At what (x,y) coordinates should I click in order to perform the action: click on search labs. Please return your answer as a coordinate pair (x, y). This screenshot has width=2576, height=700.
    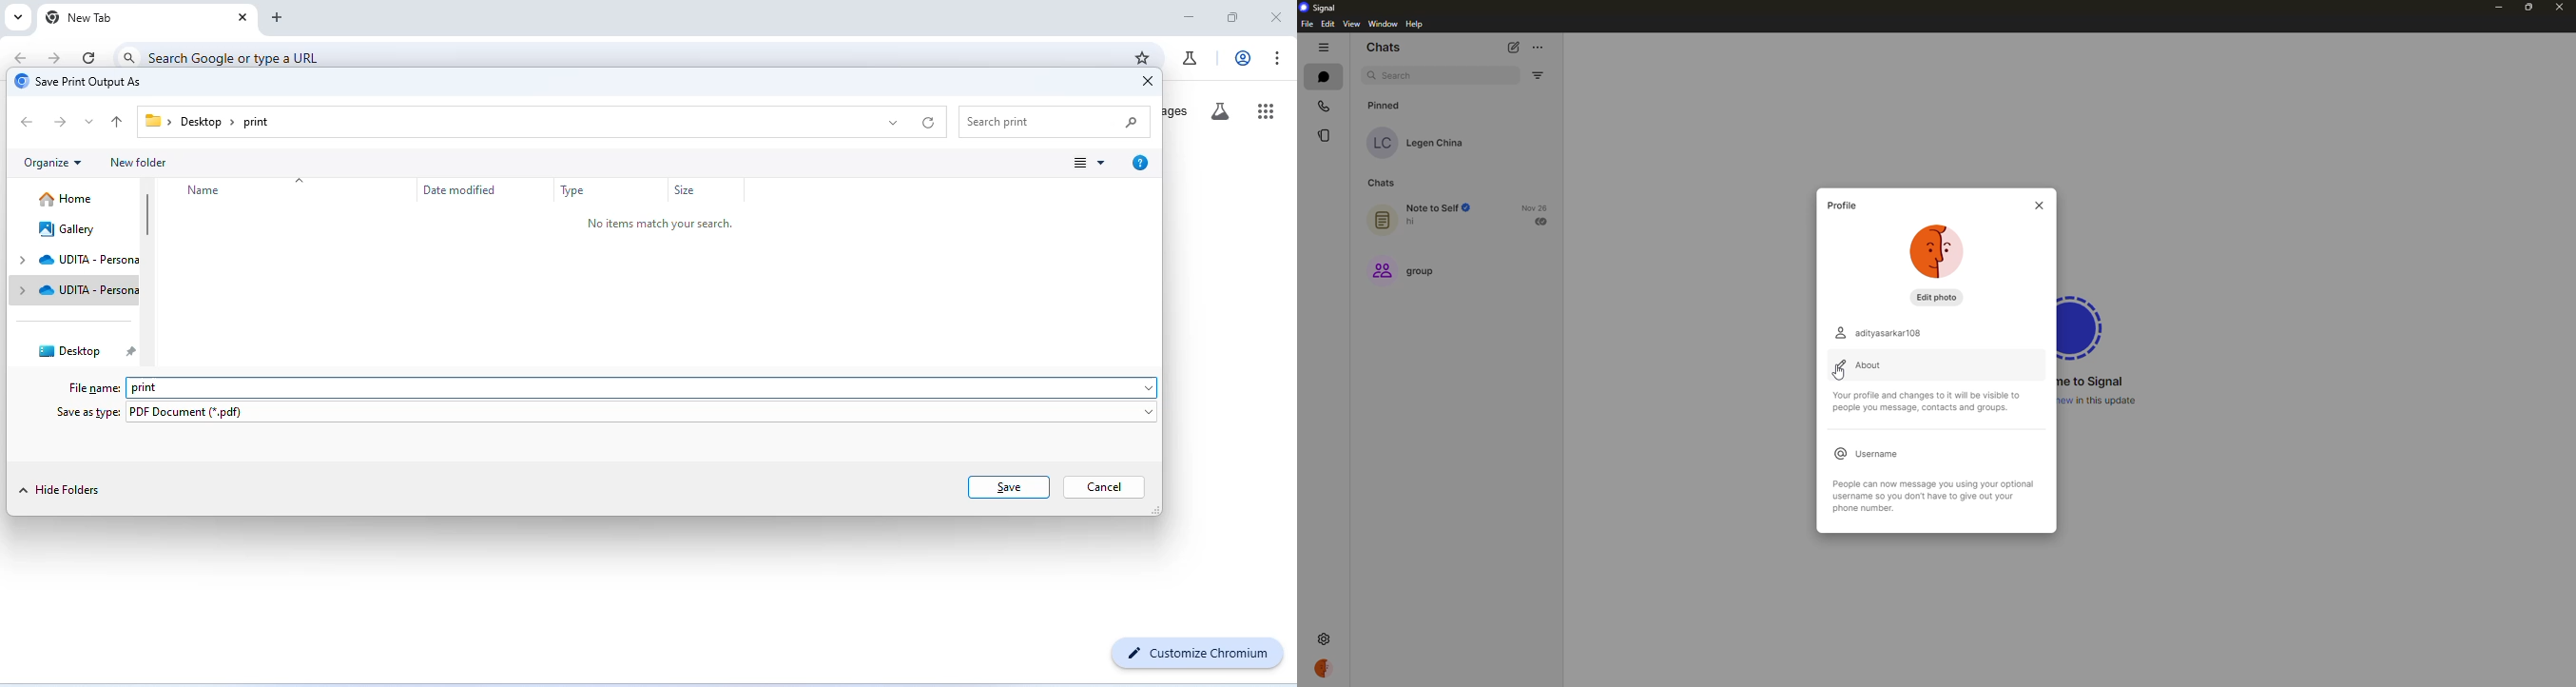
    Looking at the image, I should click on (1225, 113).